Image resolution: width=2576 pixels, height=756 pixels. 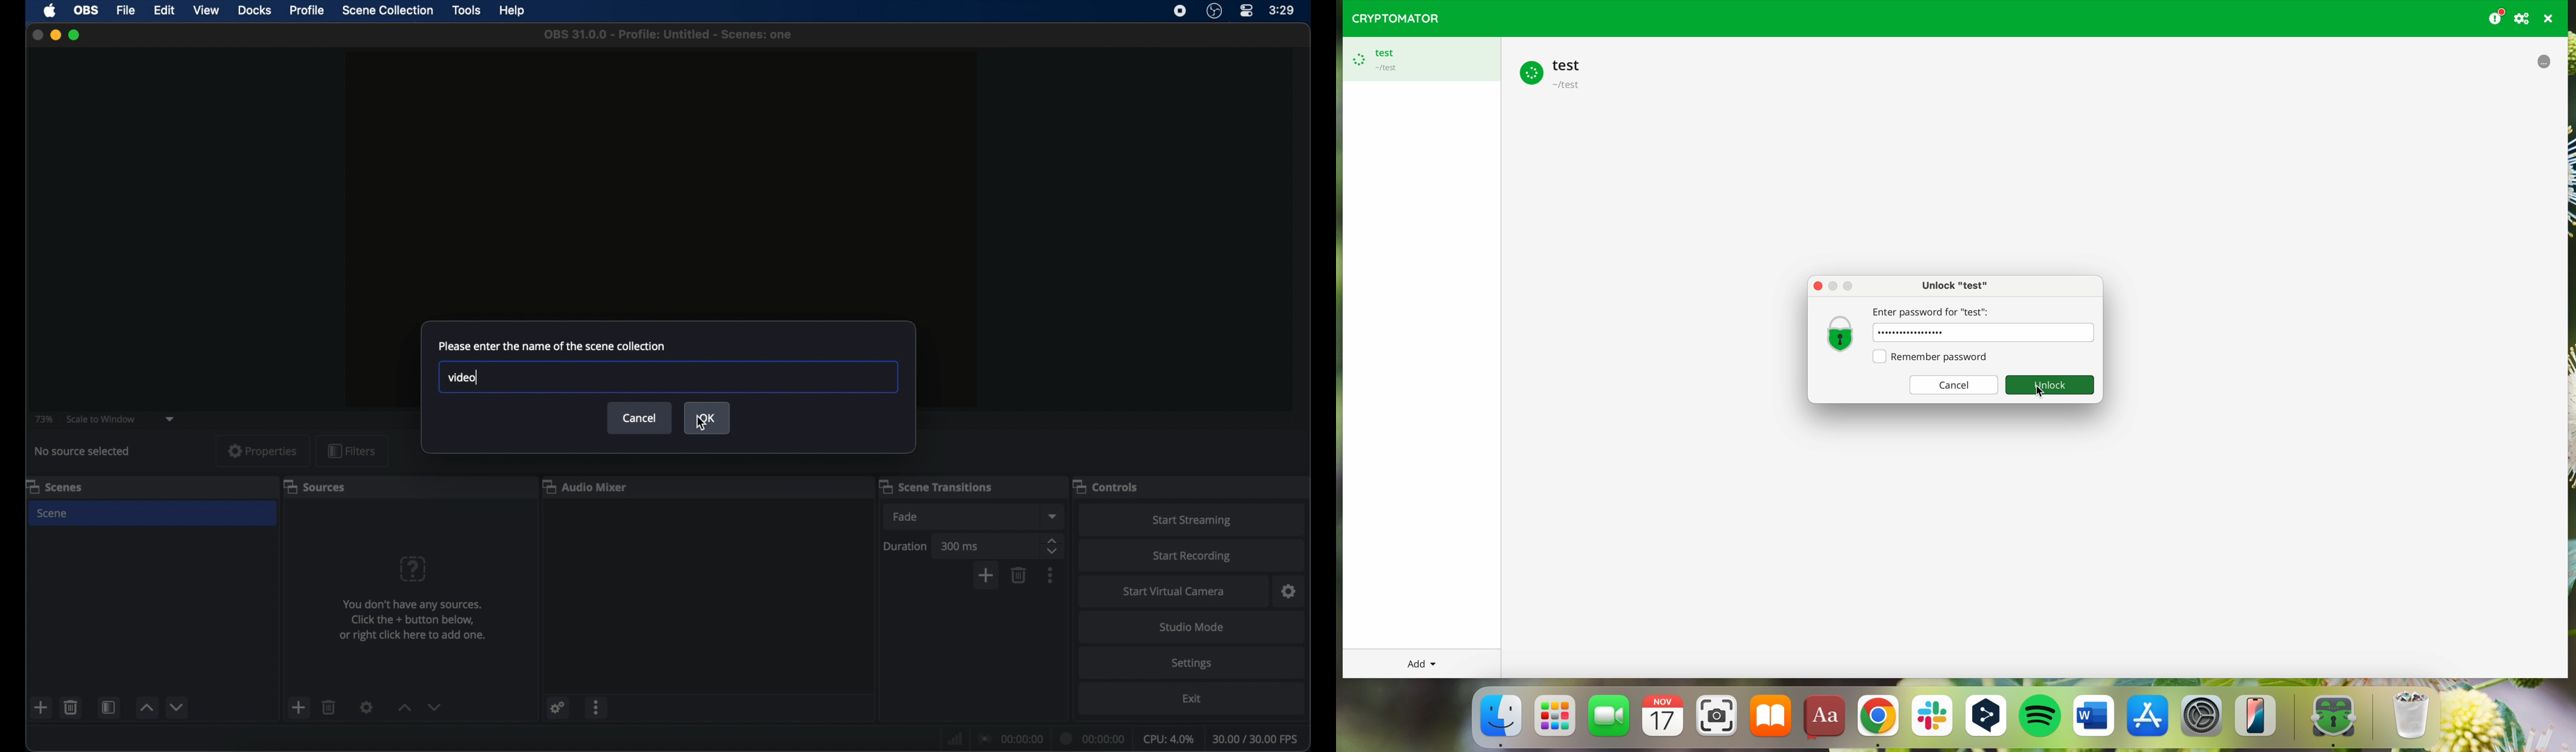 I want to click on please enter the name of the scene collection, so click(x=551, y=345).